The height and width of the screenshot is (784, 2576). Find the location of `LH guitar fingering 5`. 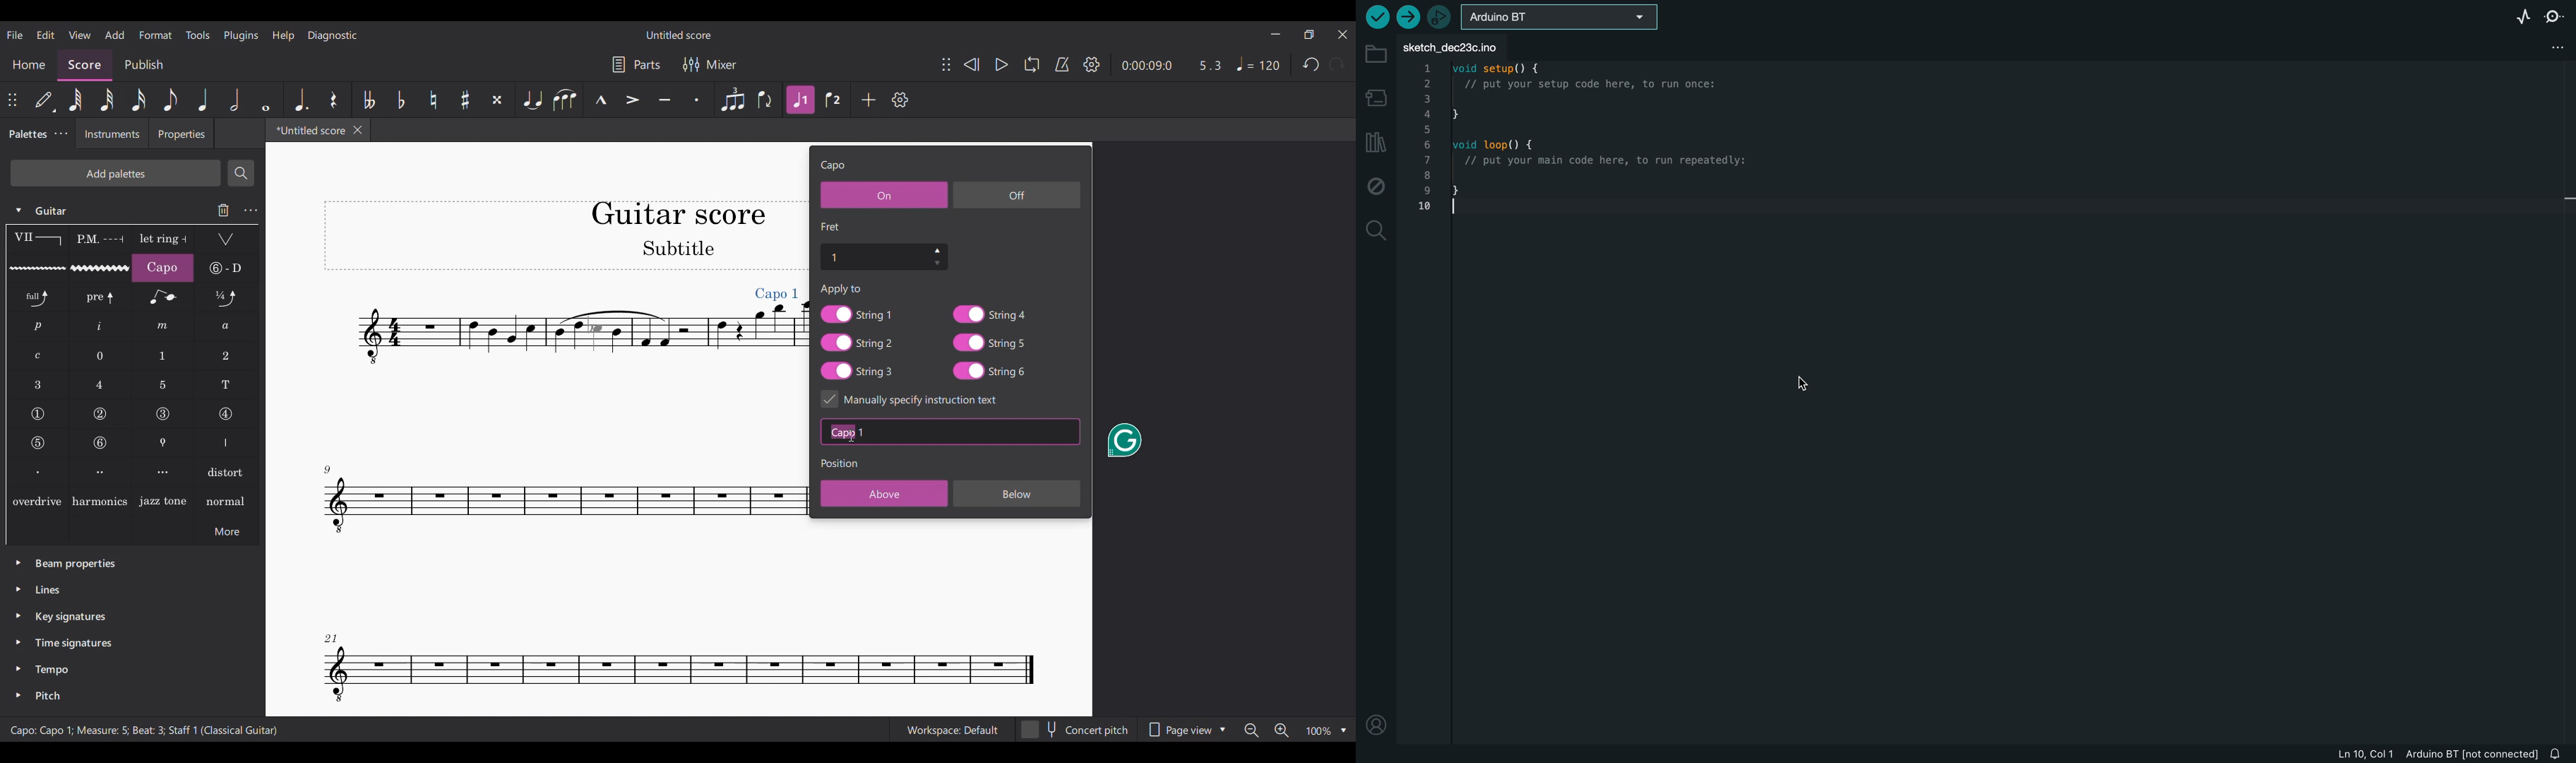

LH guitar fingering 5 is located at coordinates (163, 385).